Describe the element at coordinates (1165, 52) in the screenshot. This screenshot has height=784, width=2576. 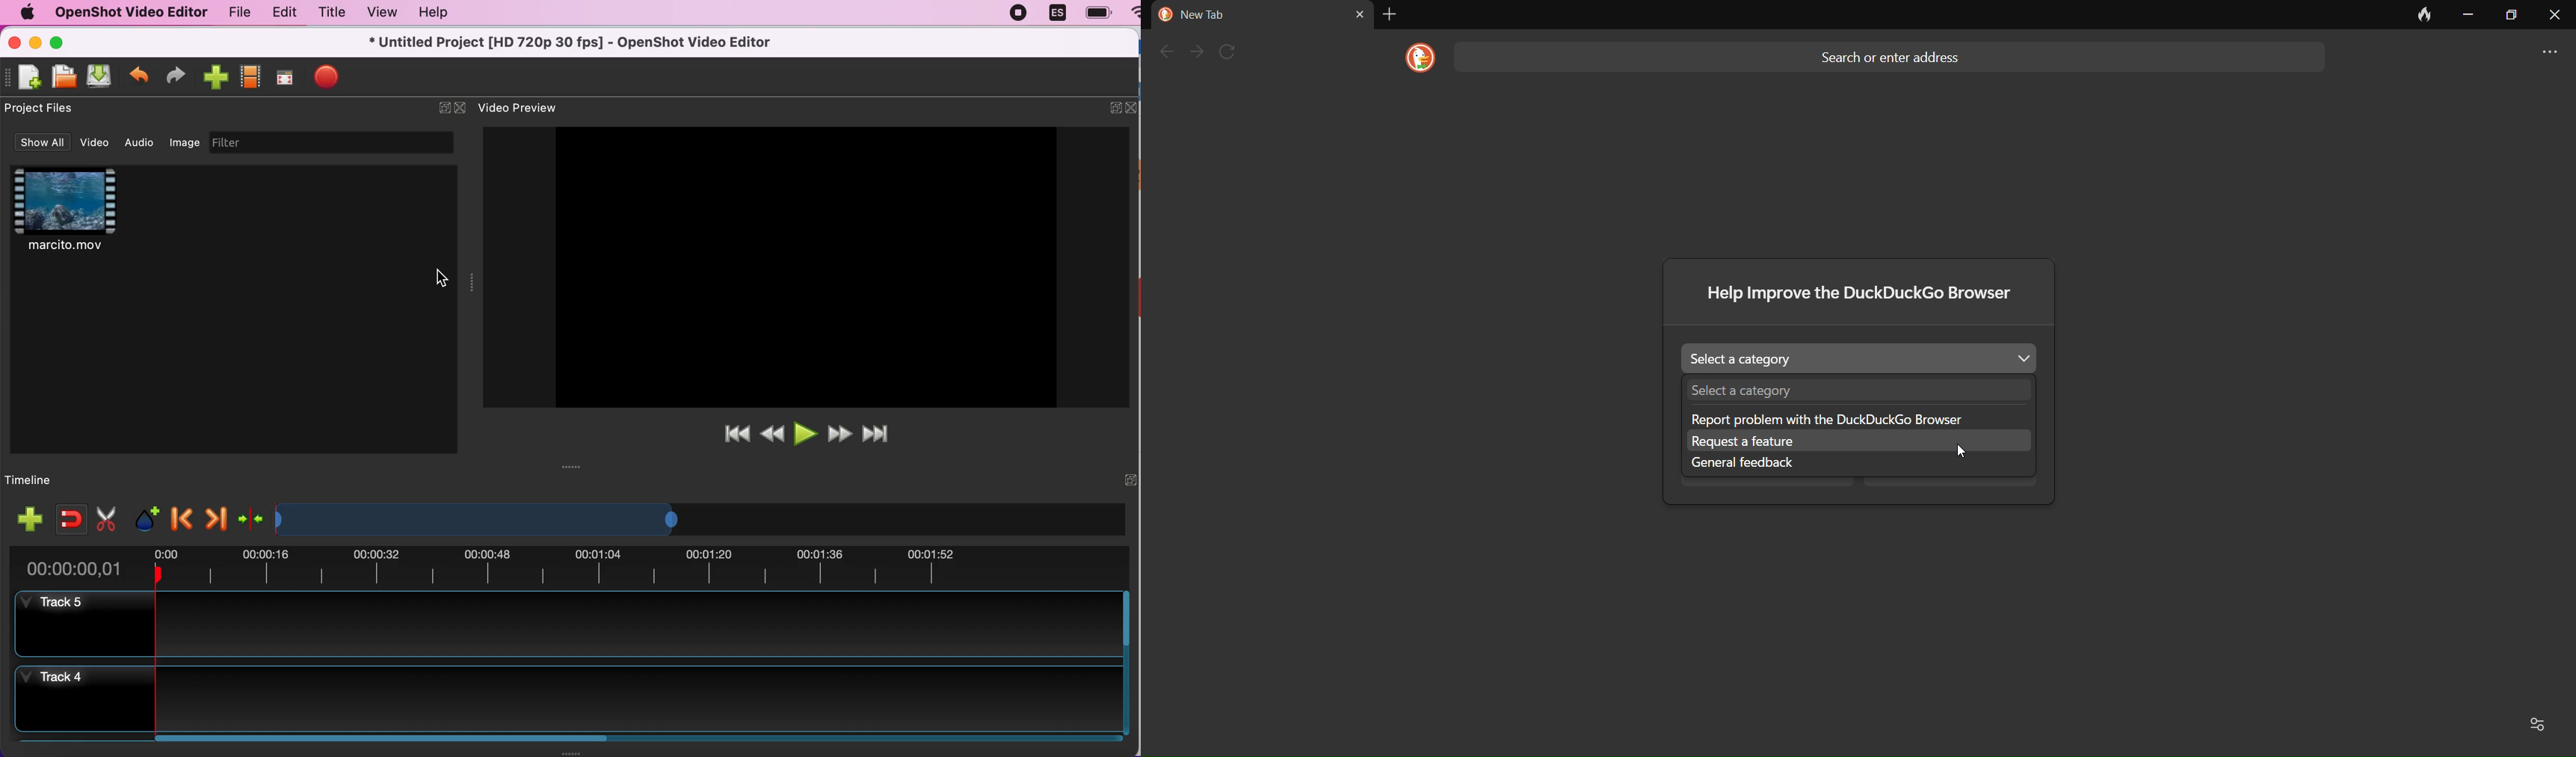
I see `back` at that location.